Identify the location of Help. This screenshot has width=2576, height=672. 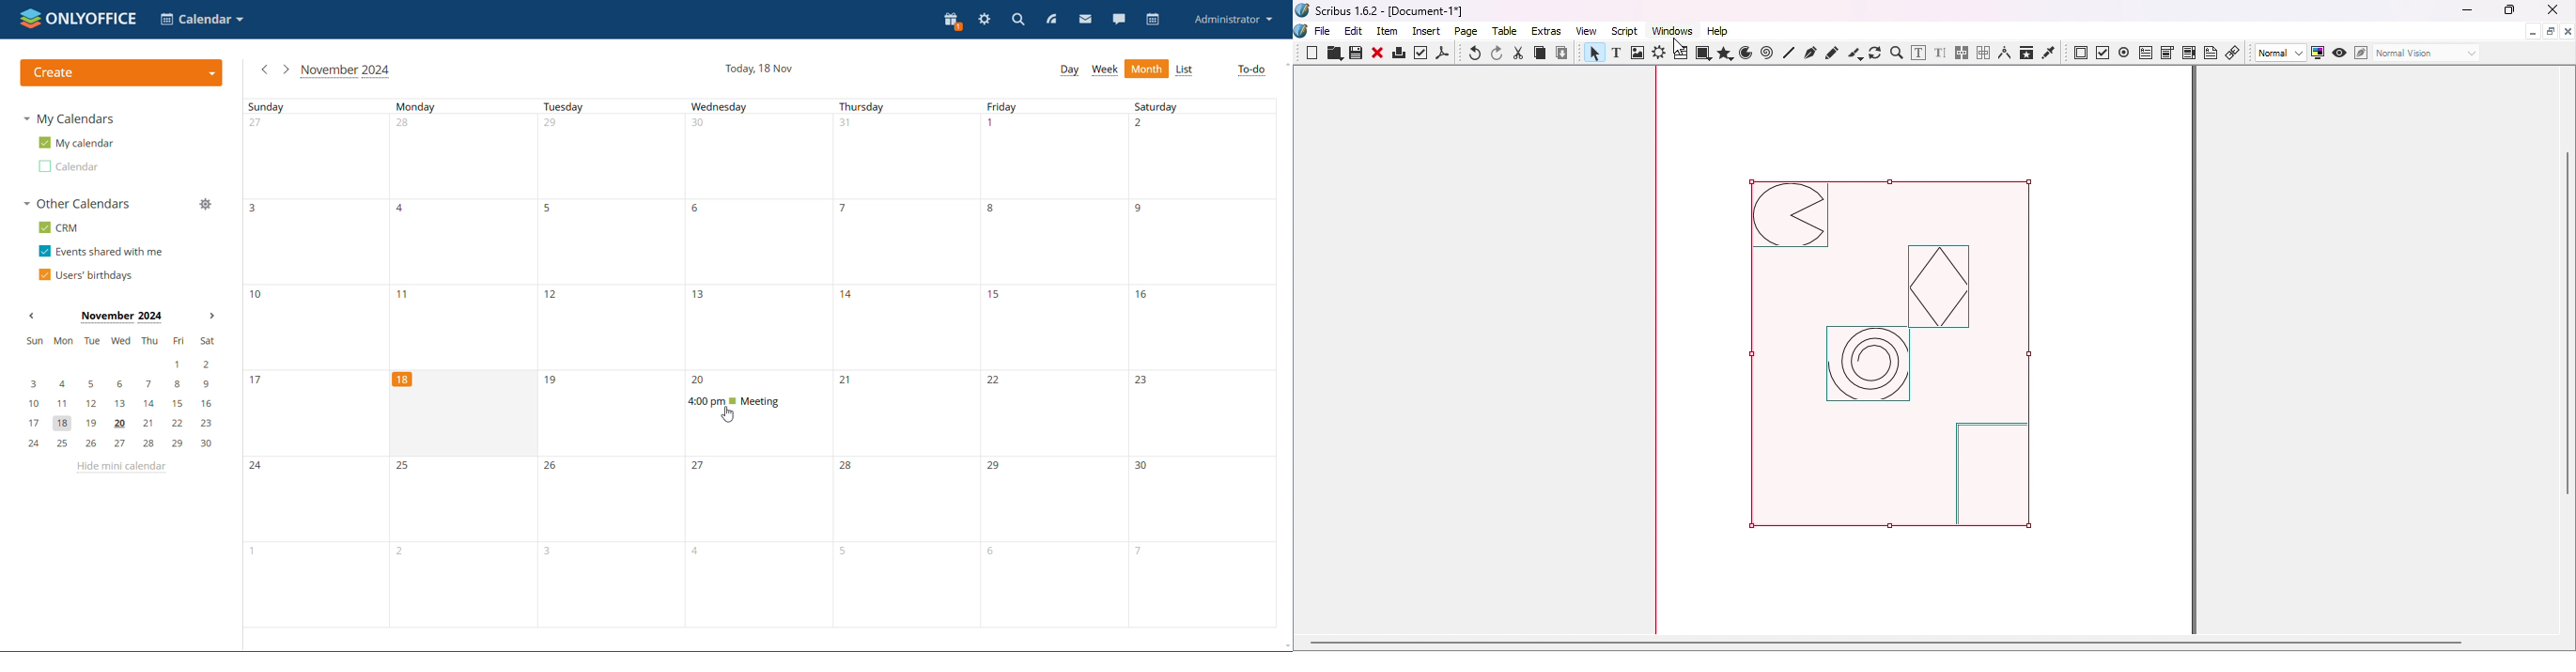
(1717, 31).